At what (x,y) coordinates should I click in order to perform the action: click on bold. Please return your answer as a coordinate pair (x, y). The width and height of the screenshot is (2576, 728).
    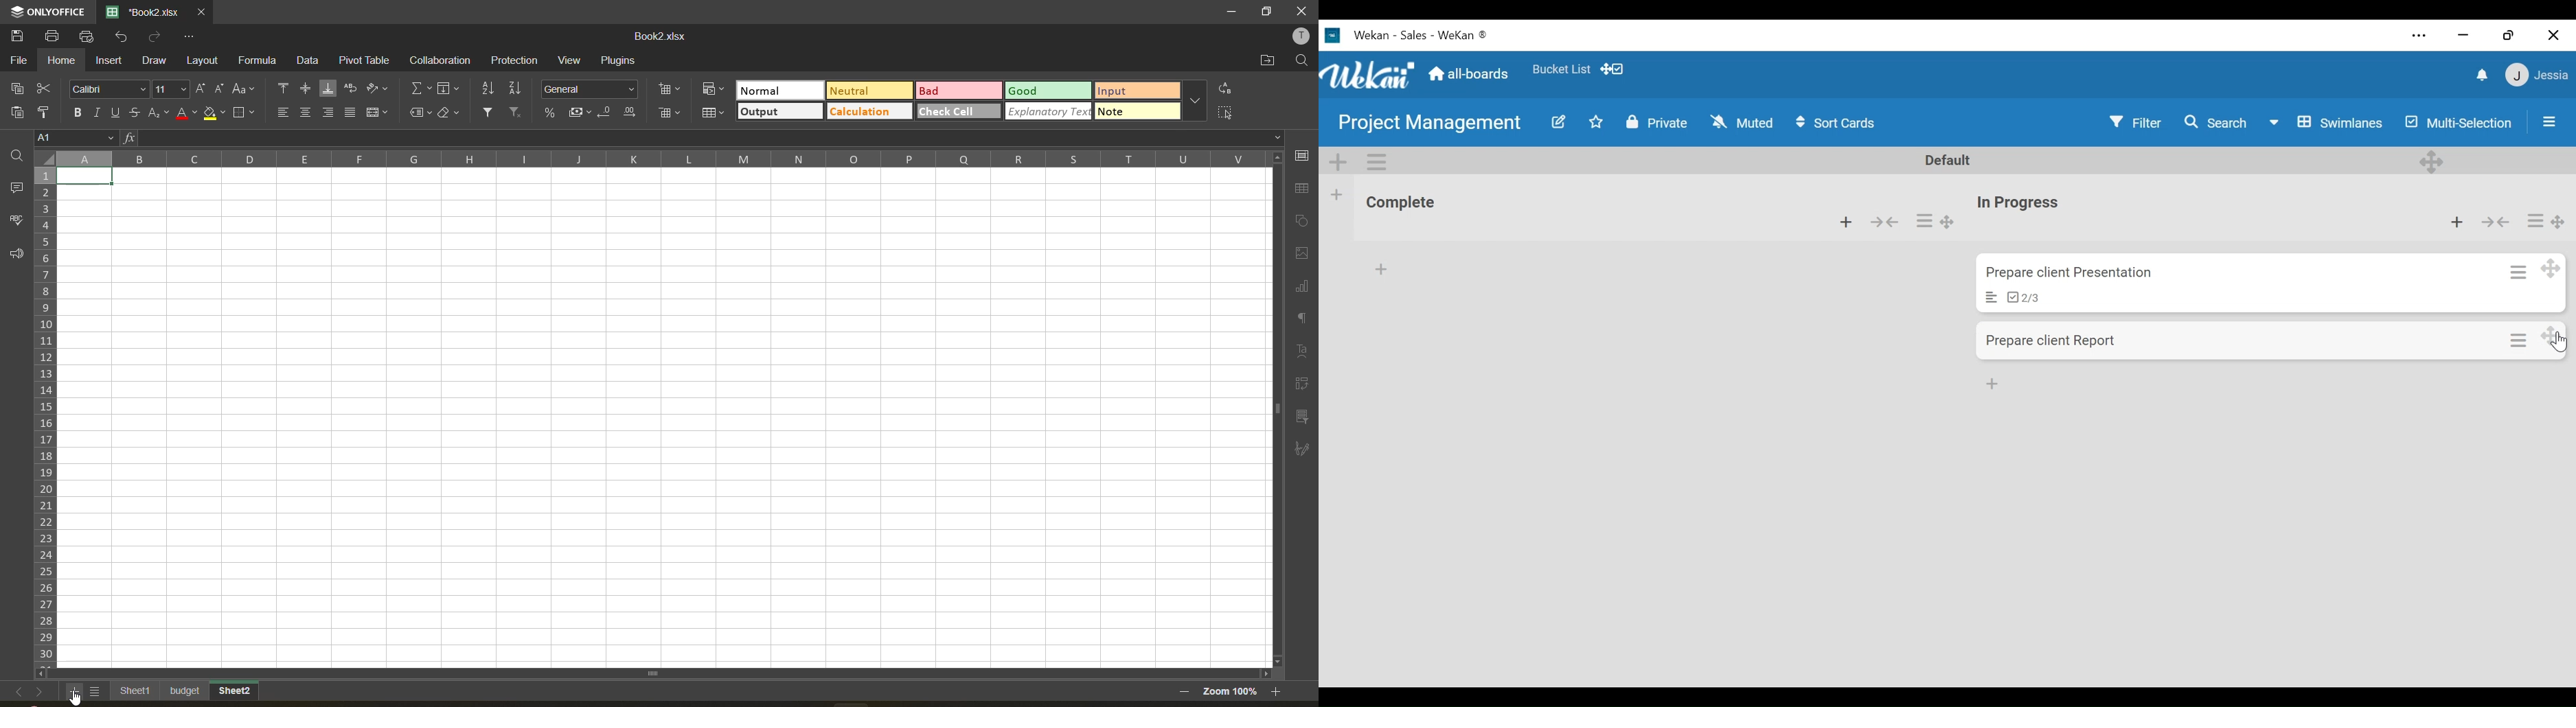
    Looking at the image, I should click on (80, 113).